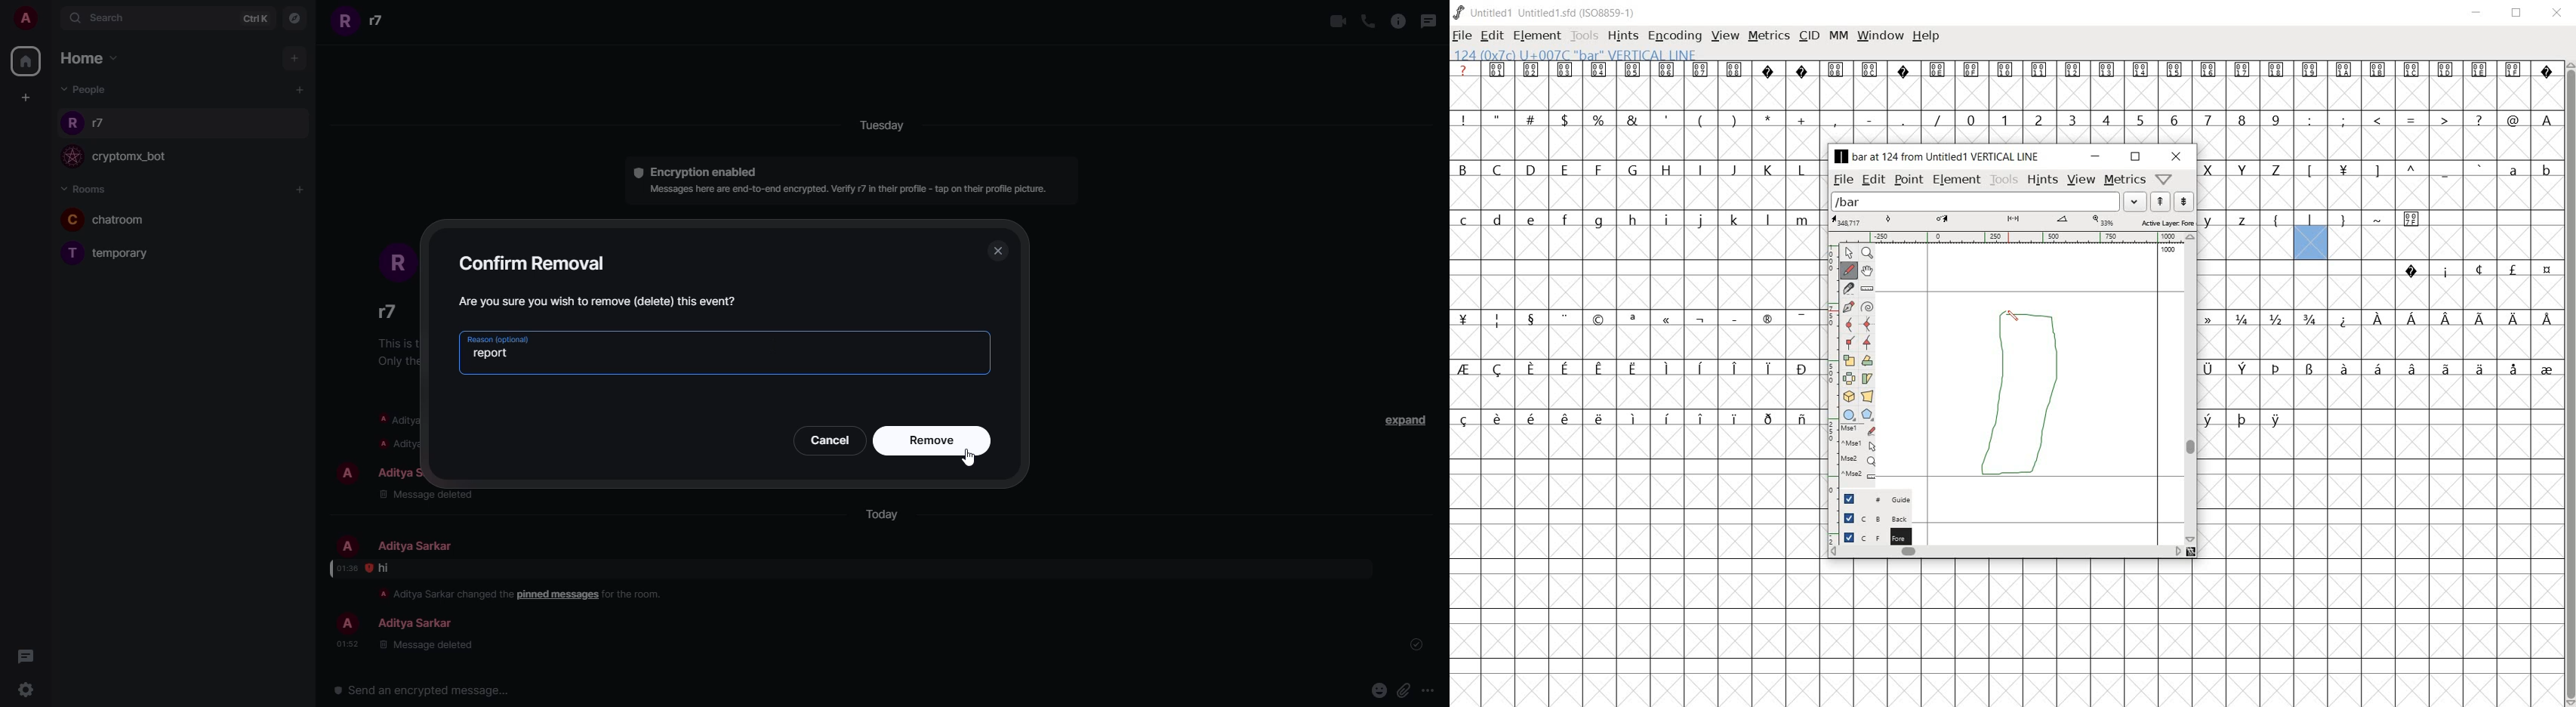 Image resolution: width=2576 pixels, height=728 pixels. Describe the element at coordinates (998, 251) in the screenshot. I see `close` at that location.